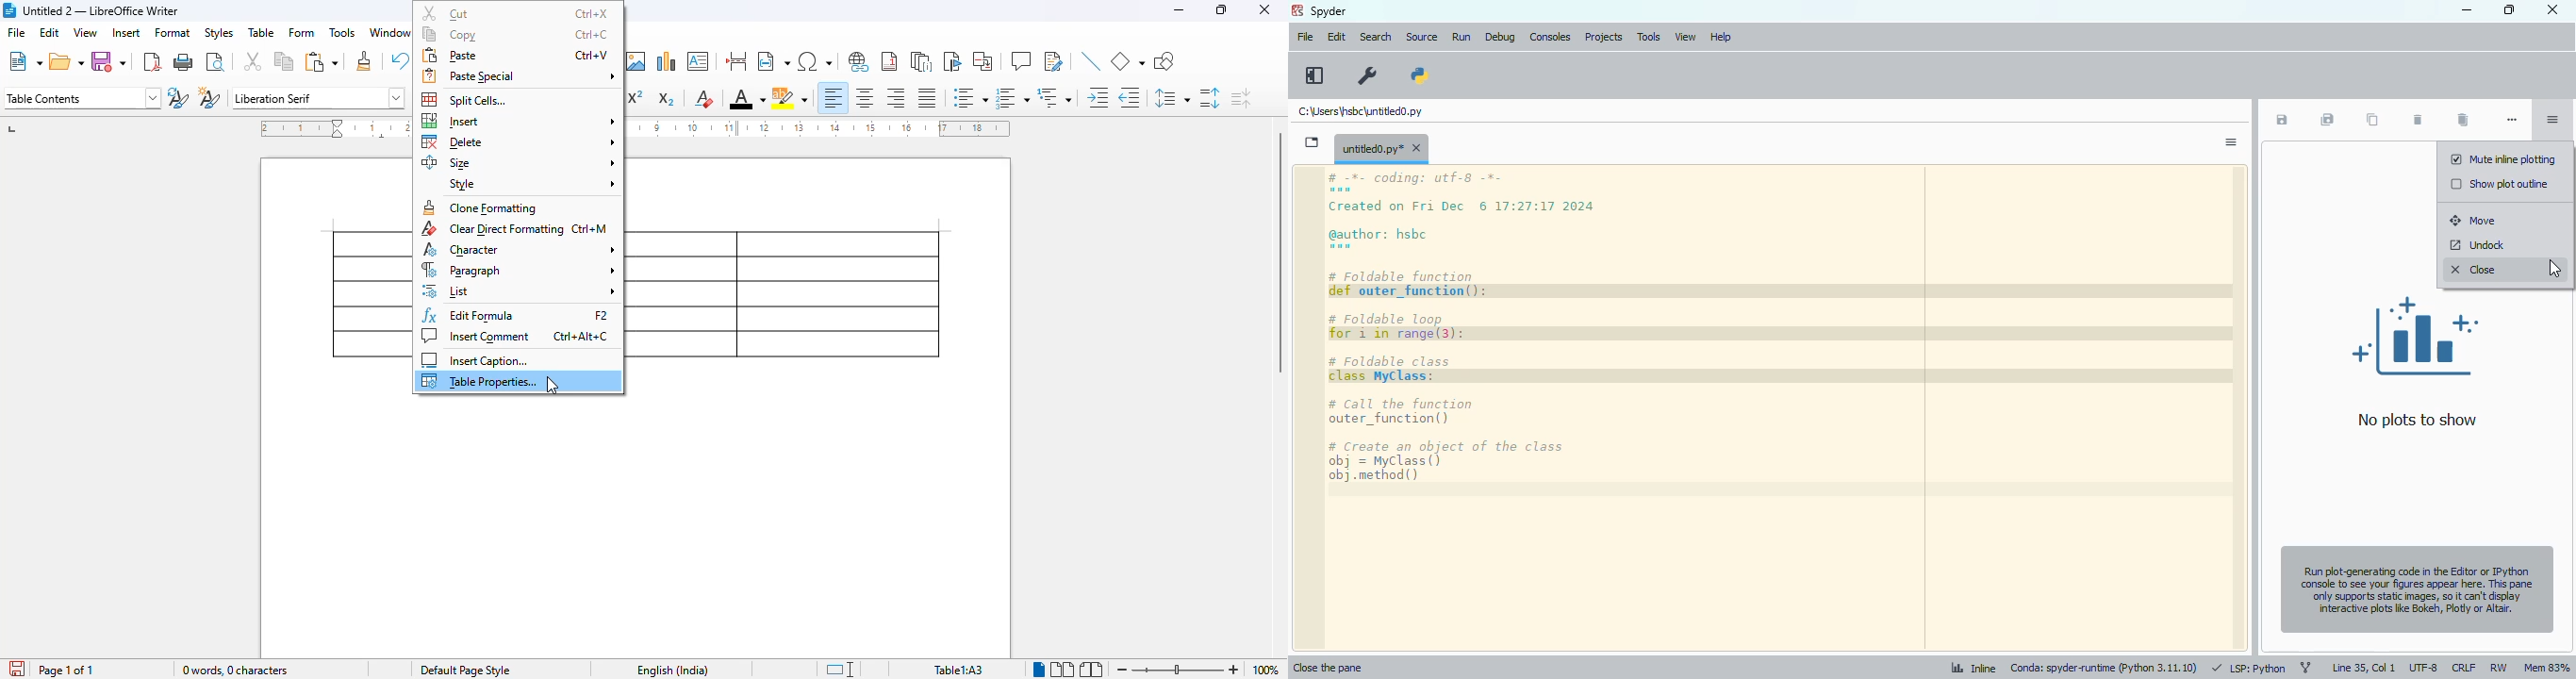 This screenshot has height=700, width=2576. What do you see at coordinates (1972, 666) in the screenshot?
I see `inline` at bounding box center [1972, 666].